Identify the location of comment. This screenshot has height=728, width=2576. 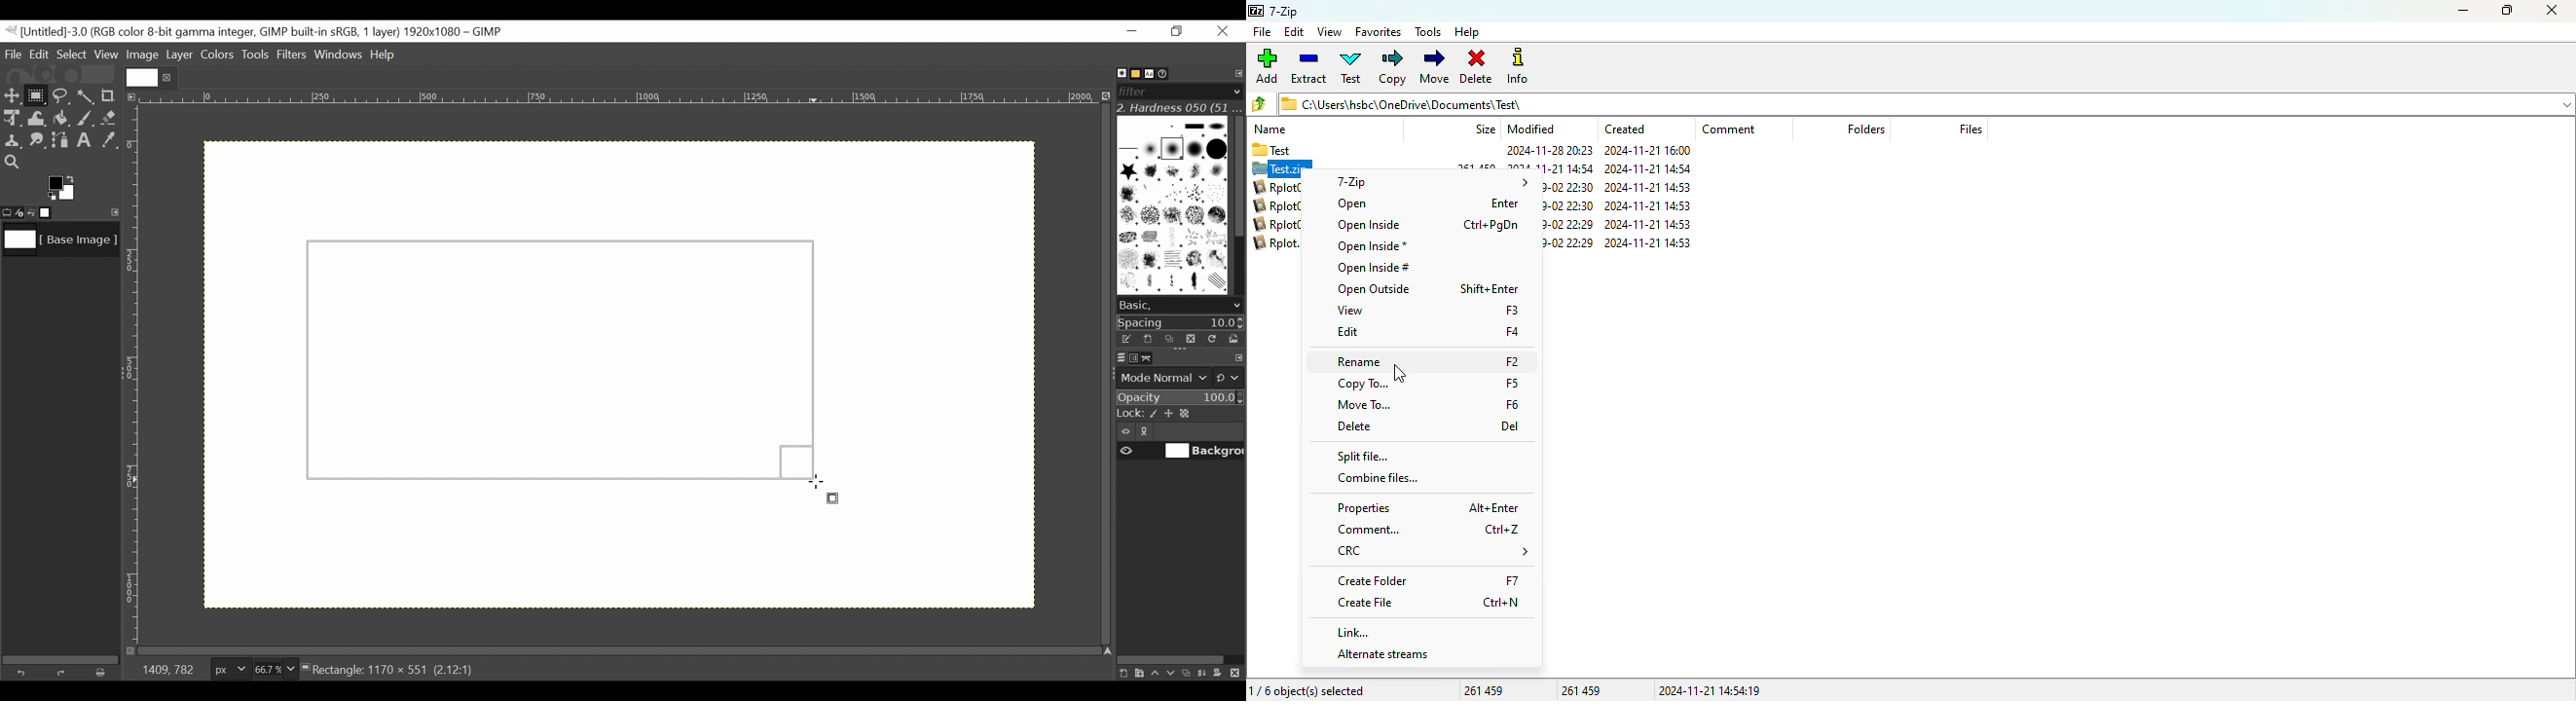
(1729, 129).